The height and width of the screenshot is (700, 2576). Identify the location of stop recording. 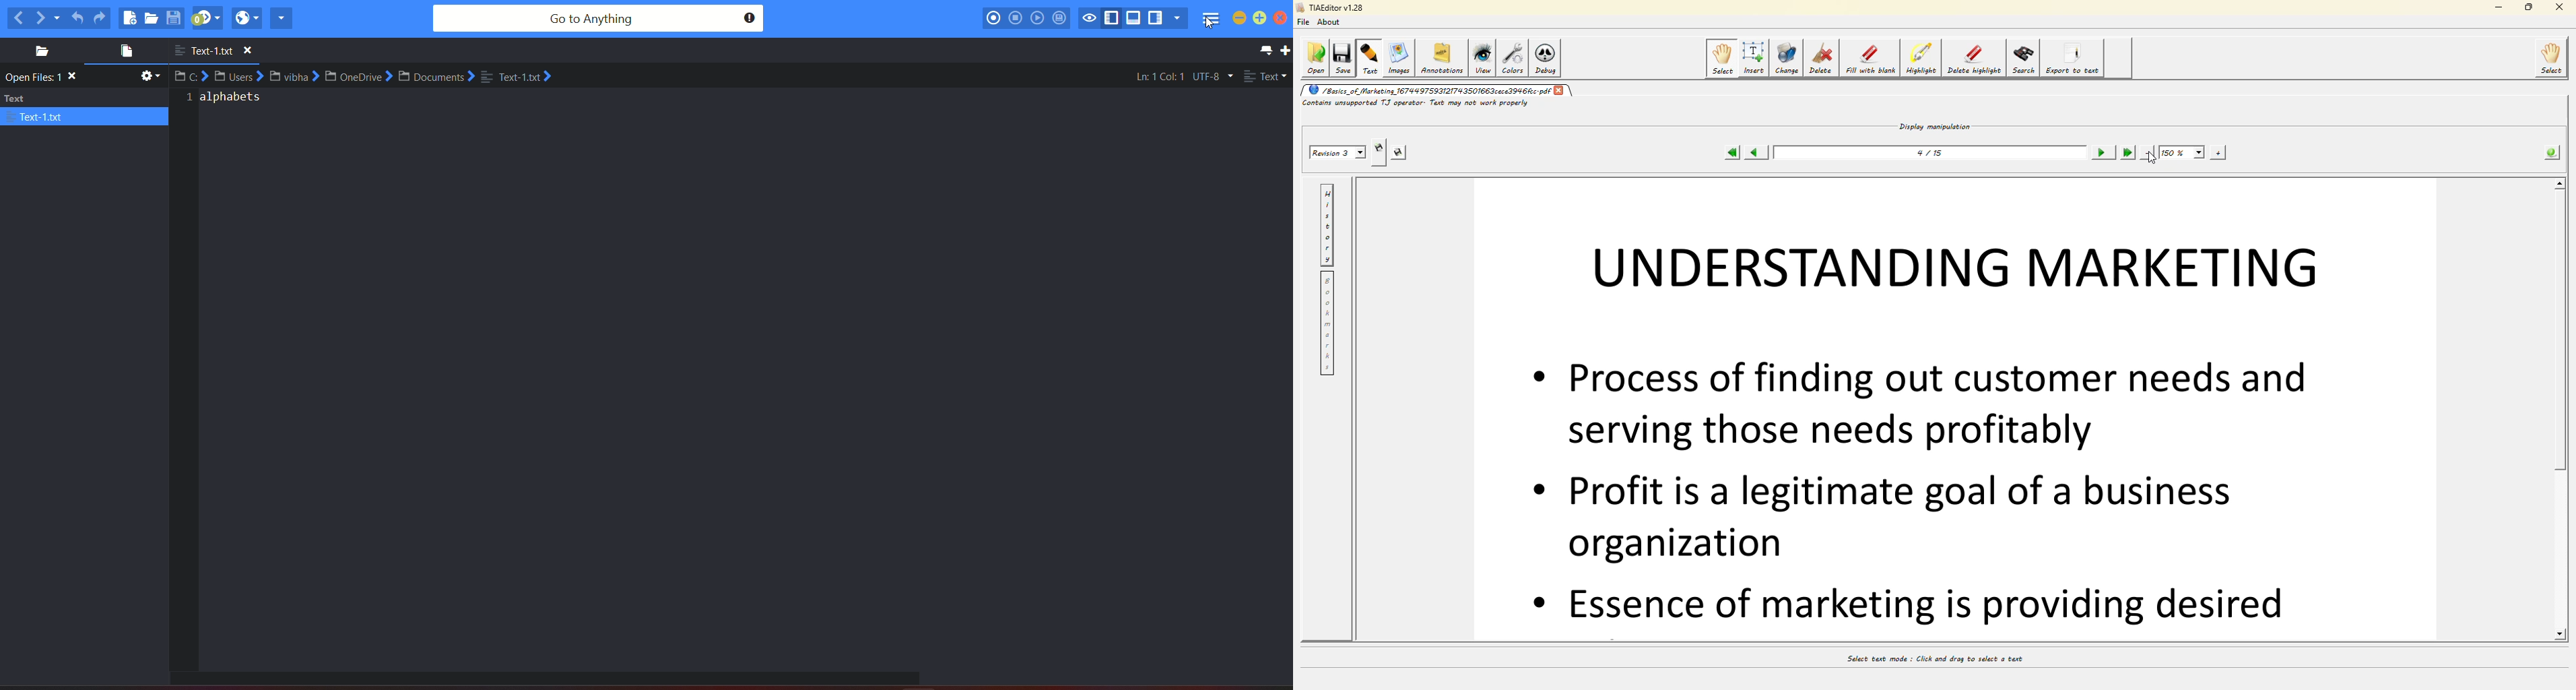
(1014, 18).